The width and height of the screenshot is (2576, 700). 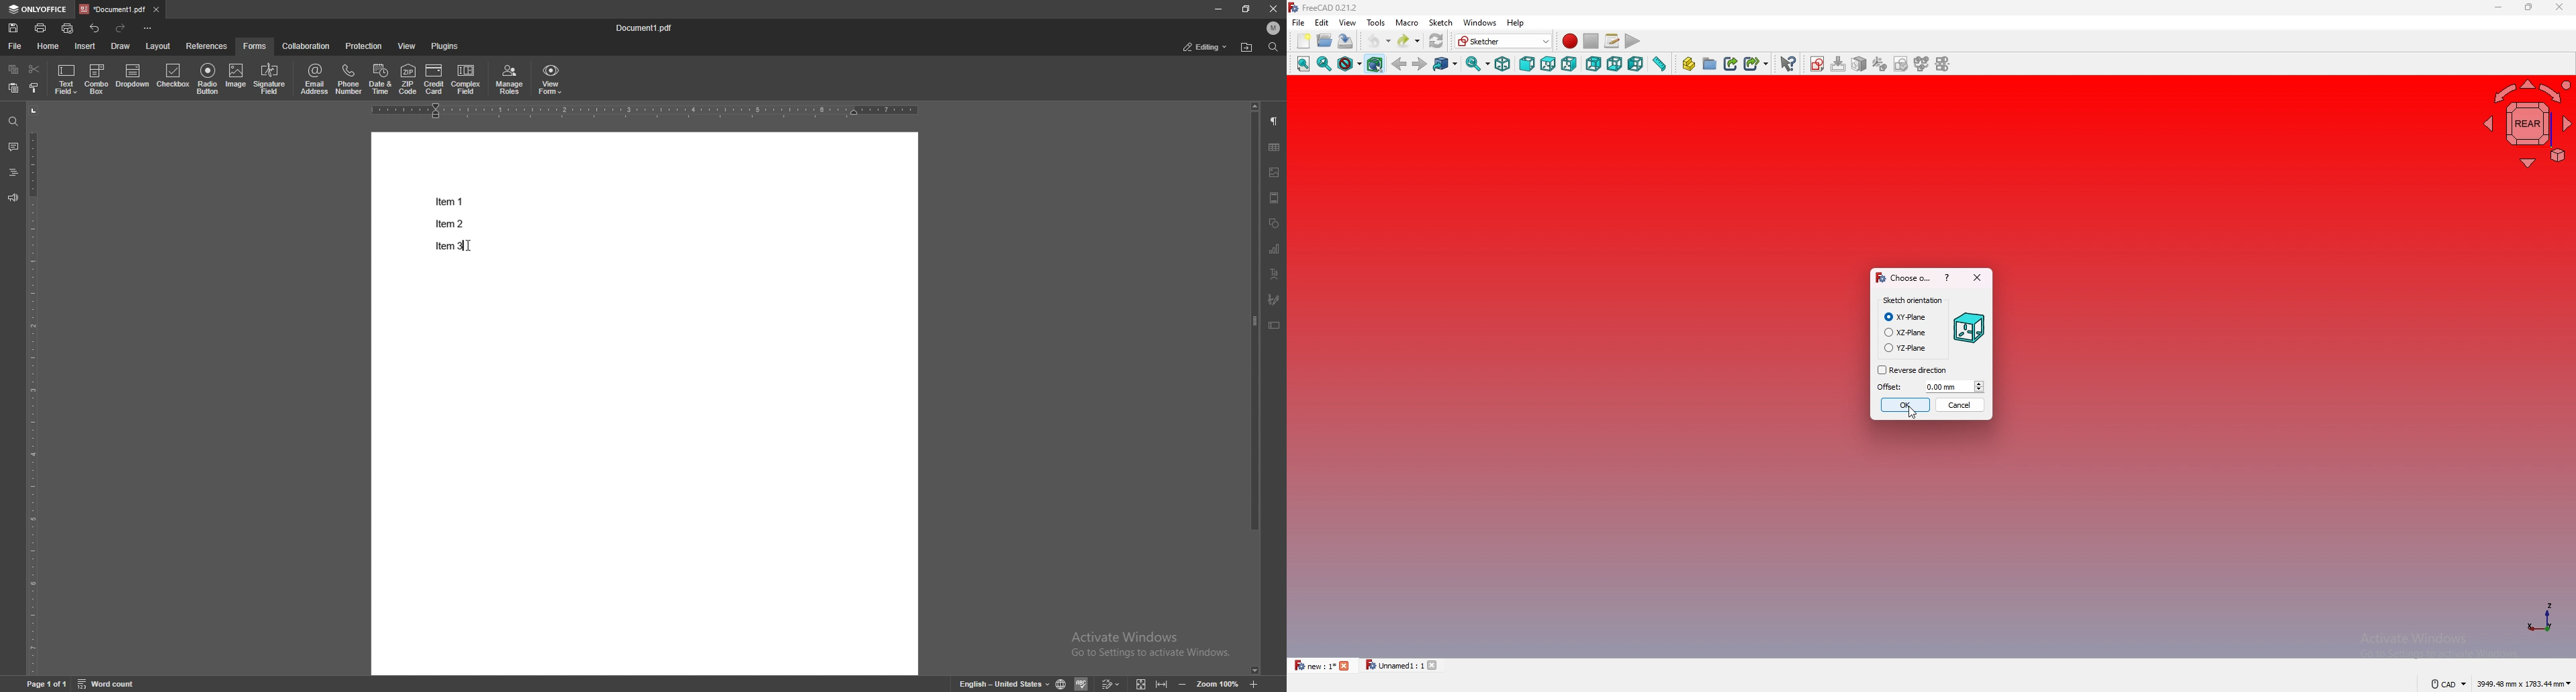 I want to click on fit to screen, so click(x=1141, y=683).